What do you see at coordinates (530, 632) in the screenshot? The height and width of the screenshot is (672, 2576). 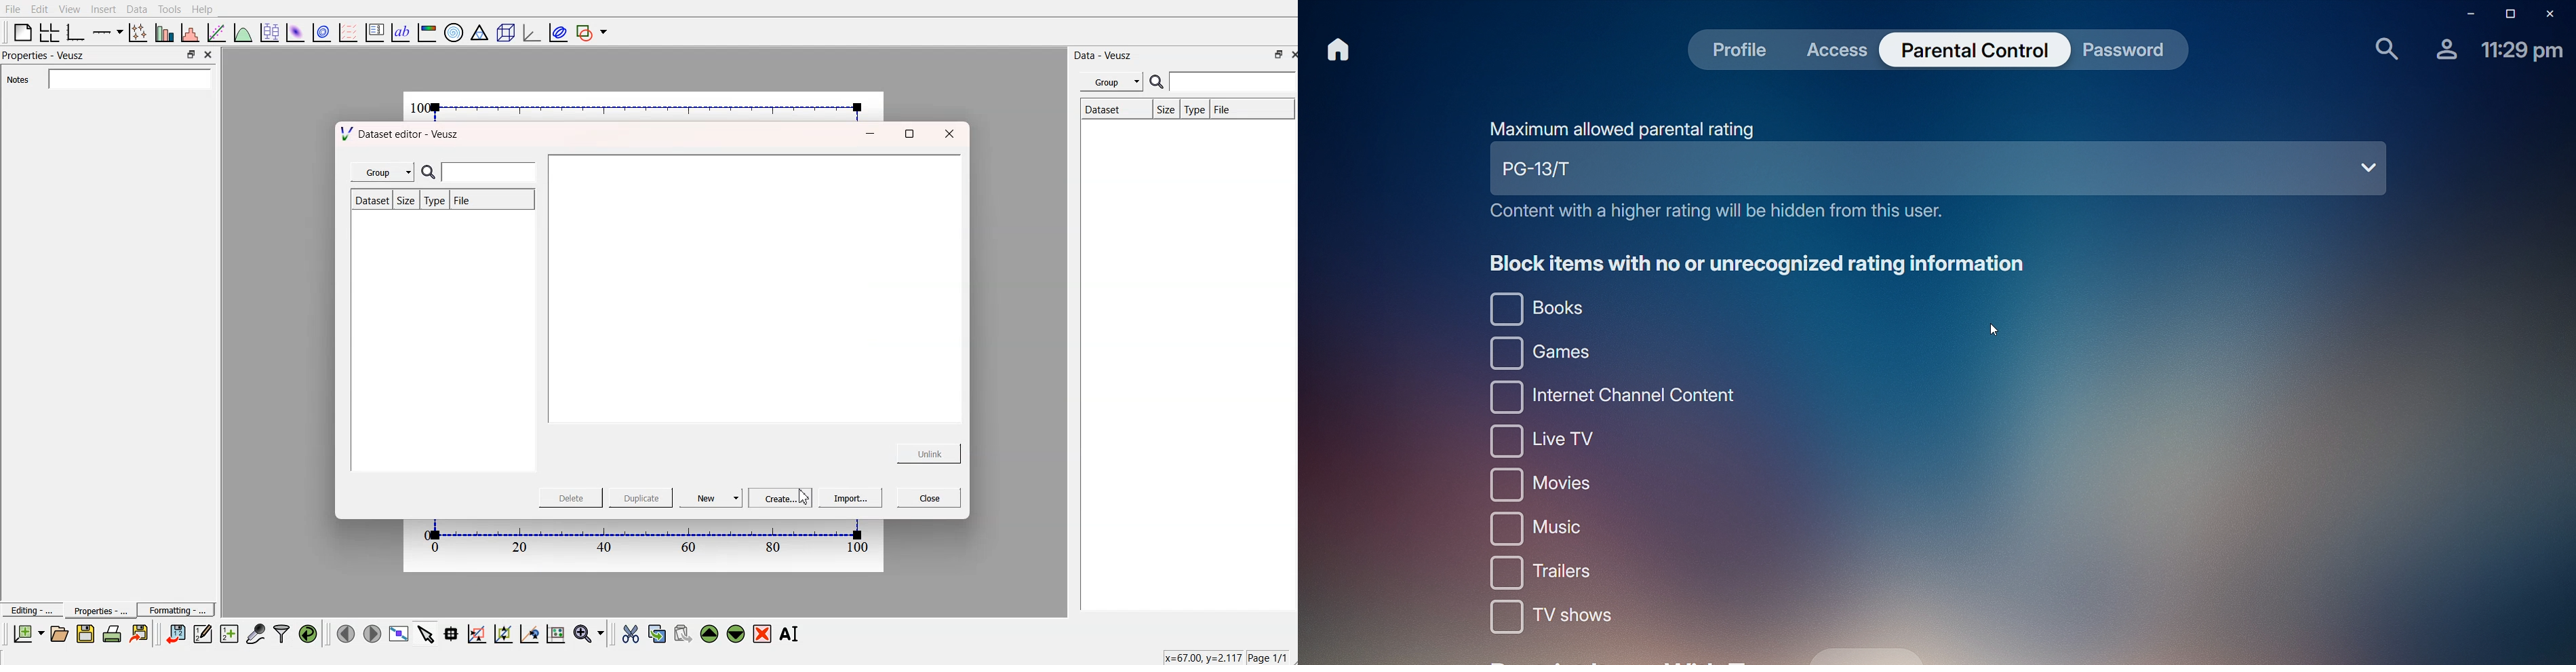 I see `click to recentre graph axes` at bounding box center [530, 632].